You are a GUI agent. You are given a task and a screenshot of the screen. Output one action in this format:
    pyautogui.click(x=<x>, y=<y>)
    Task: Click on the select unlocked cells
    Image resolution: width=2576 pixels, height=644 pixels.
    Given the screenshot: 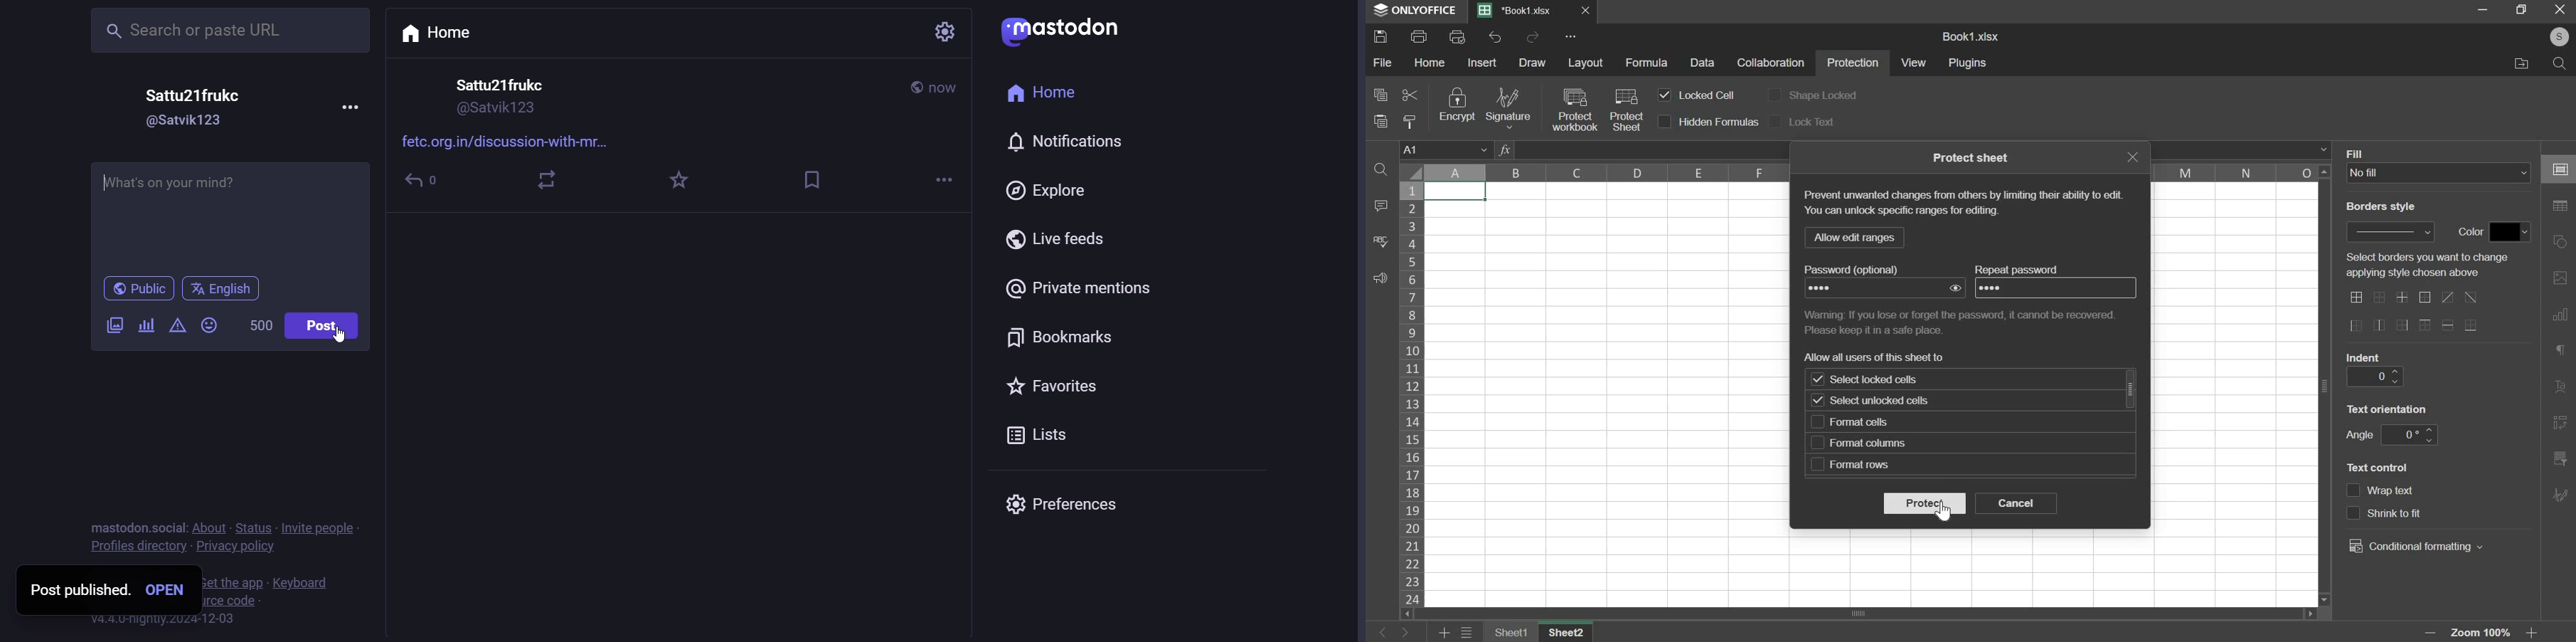 What is the action you would take?
    pyautogui.click(x=1885, y=402)
    